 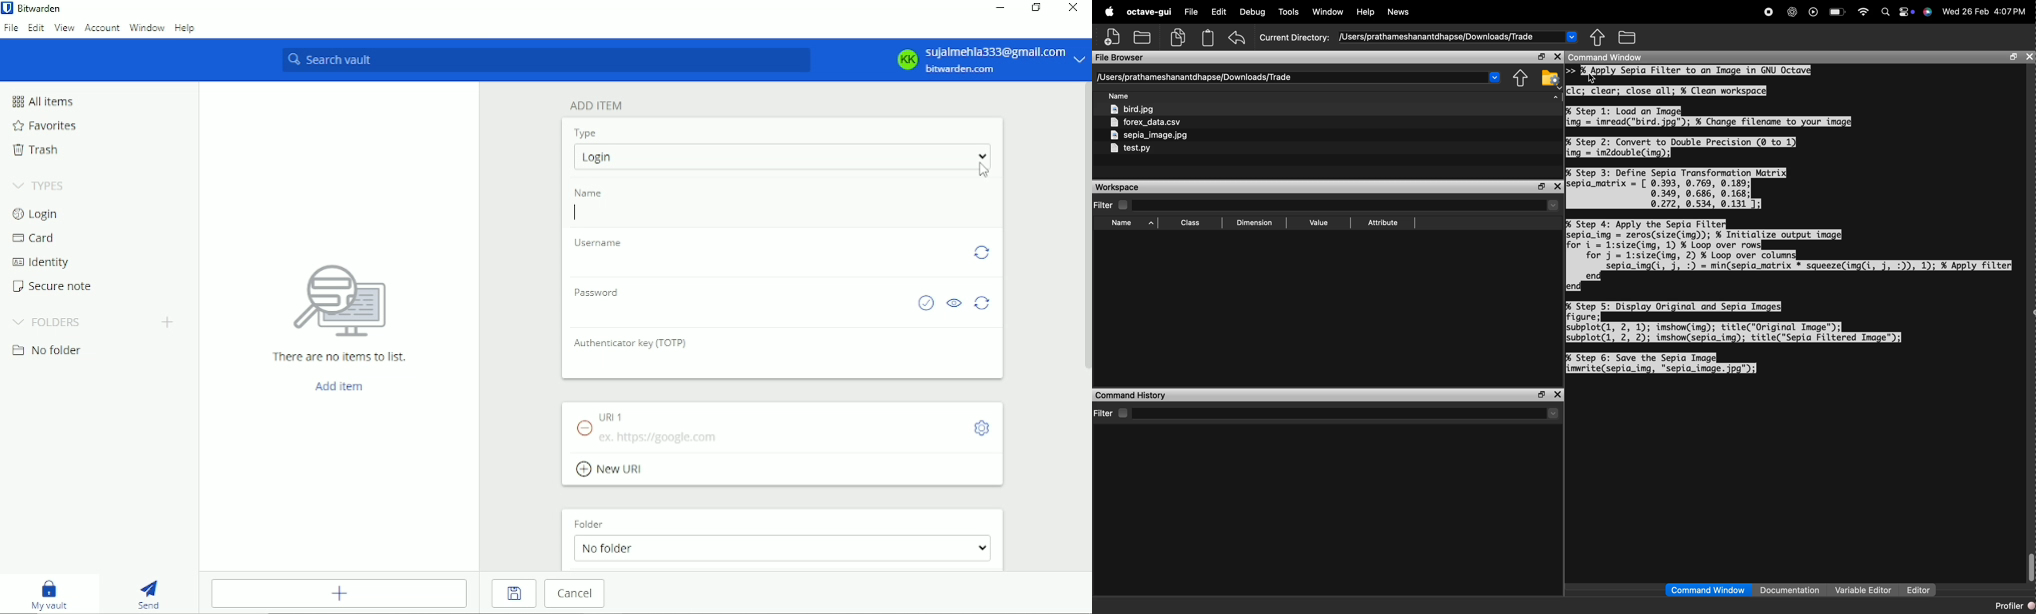 What do you see at coordinates (1438, 37) in the screenshot?
I see `/Users/prathameshanantdhapse/Downloads/Trade` at bounding box center [1438, 37].